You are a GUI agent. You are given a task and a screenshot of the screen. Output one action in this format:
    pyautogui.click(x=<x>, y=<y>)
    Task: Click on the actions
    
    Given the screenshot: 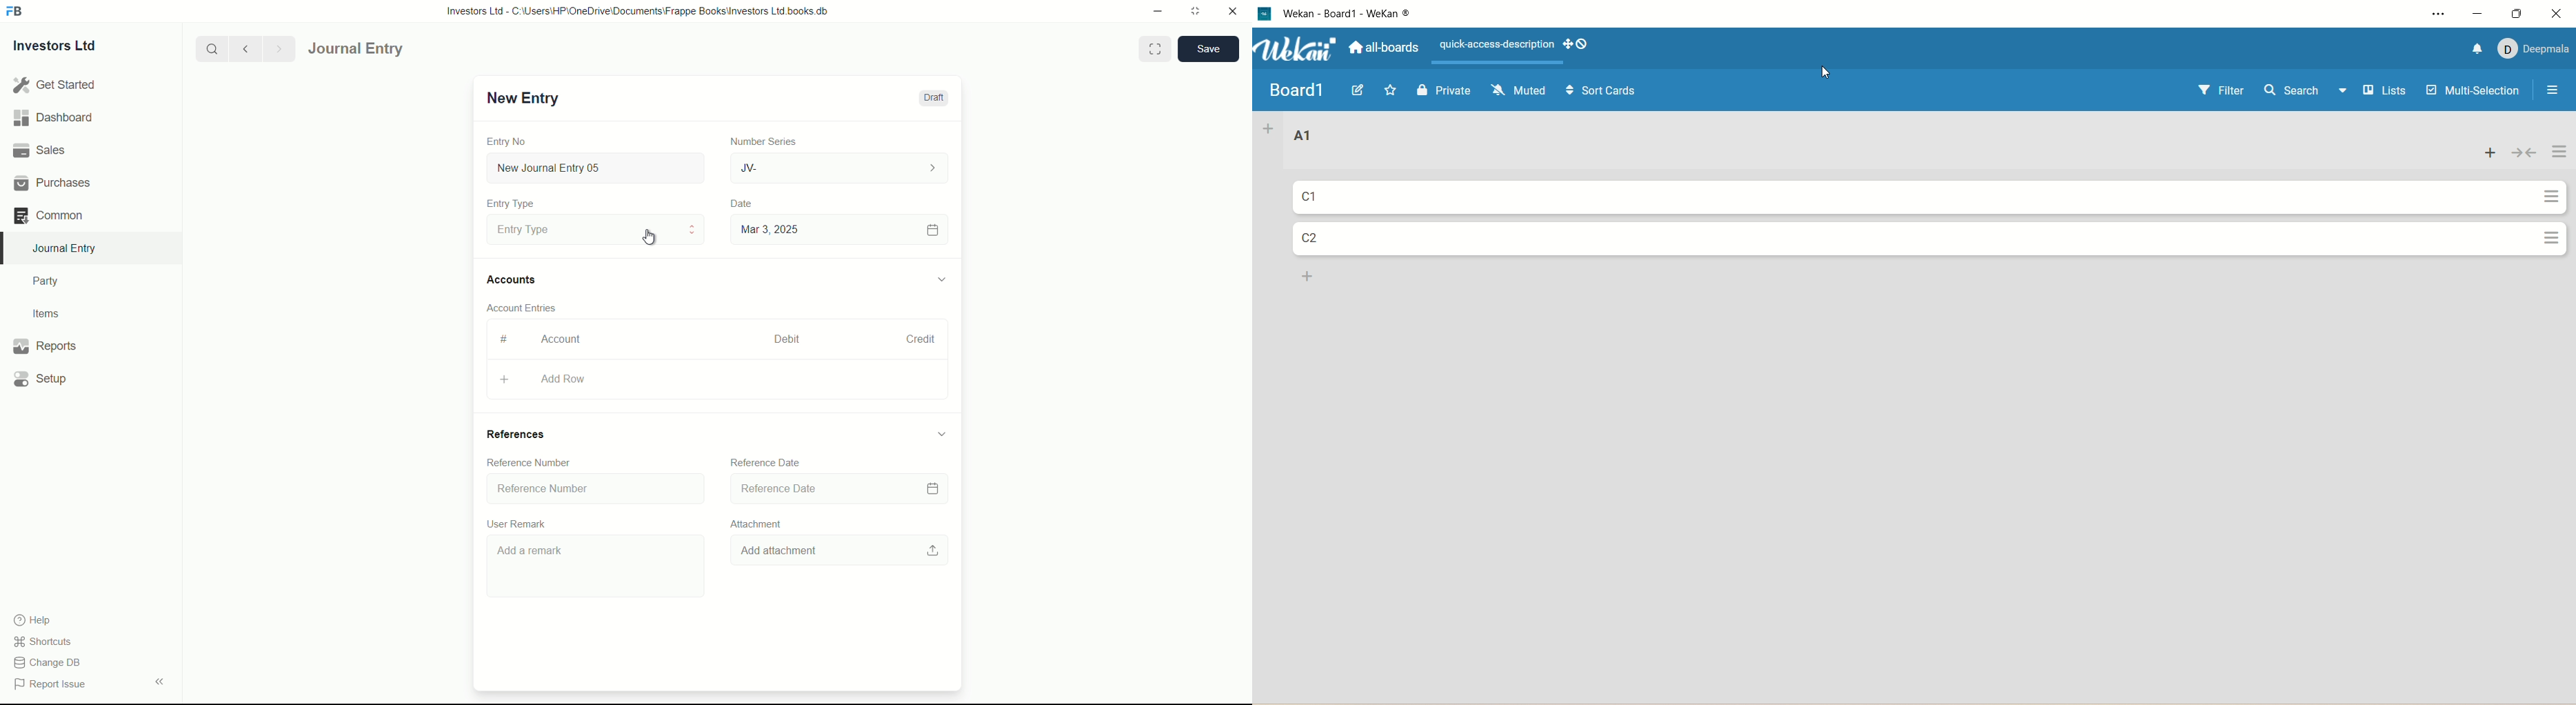 What is the action you would take?
    pyautogui.click(x=2558, y=201)
    